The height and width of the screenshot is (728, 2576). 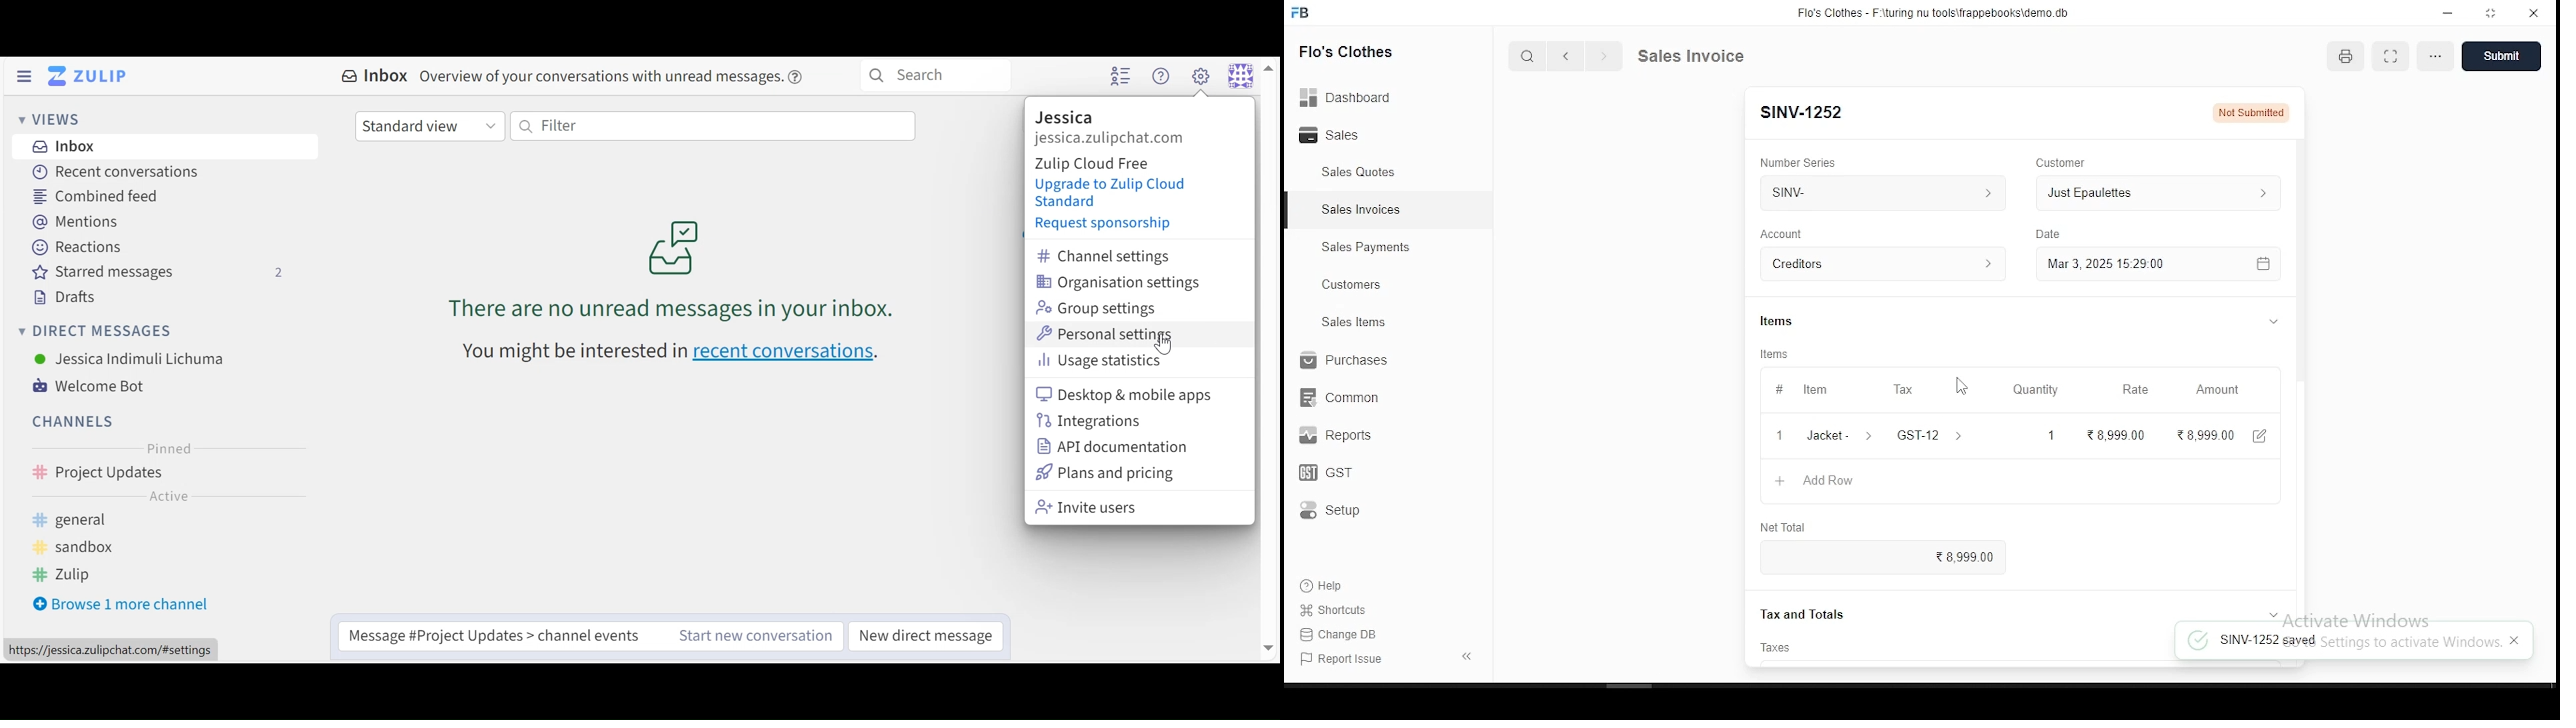 What do you see at coordinates (1361, 247) in the screenshot?
I see `sales payment` at bounding box center [1361, 247].